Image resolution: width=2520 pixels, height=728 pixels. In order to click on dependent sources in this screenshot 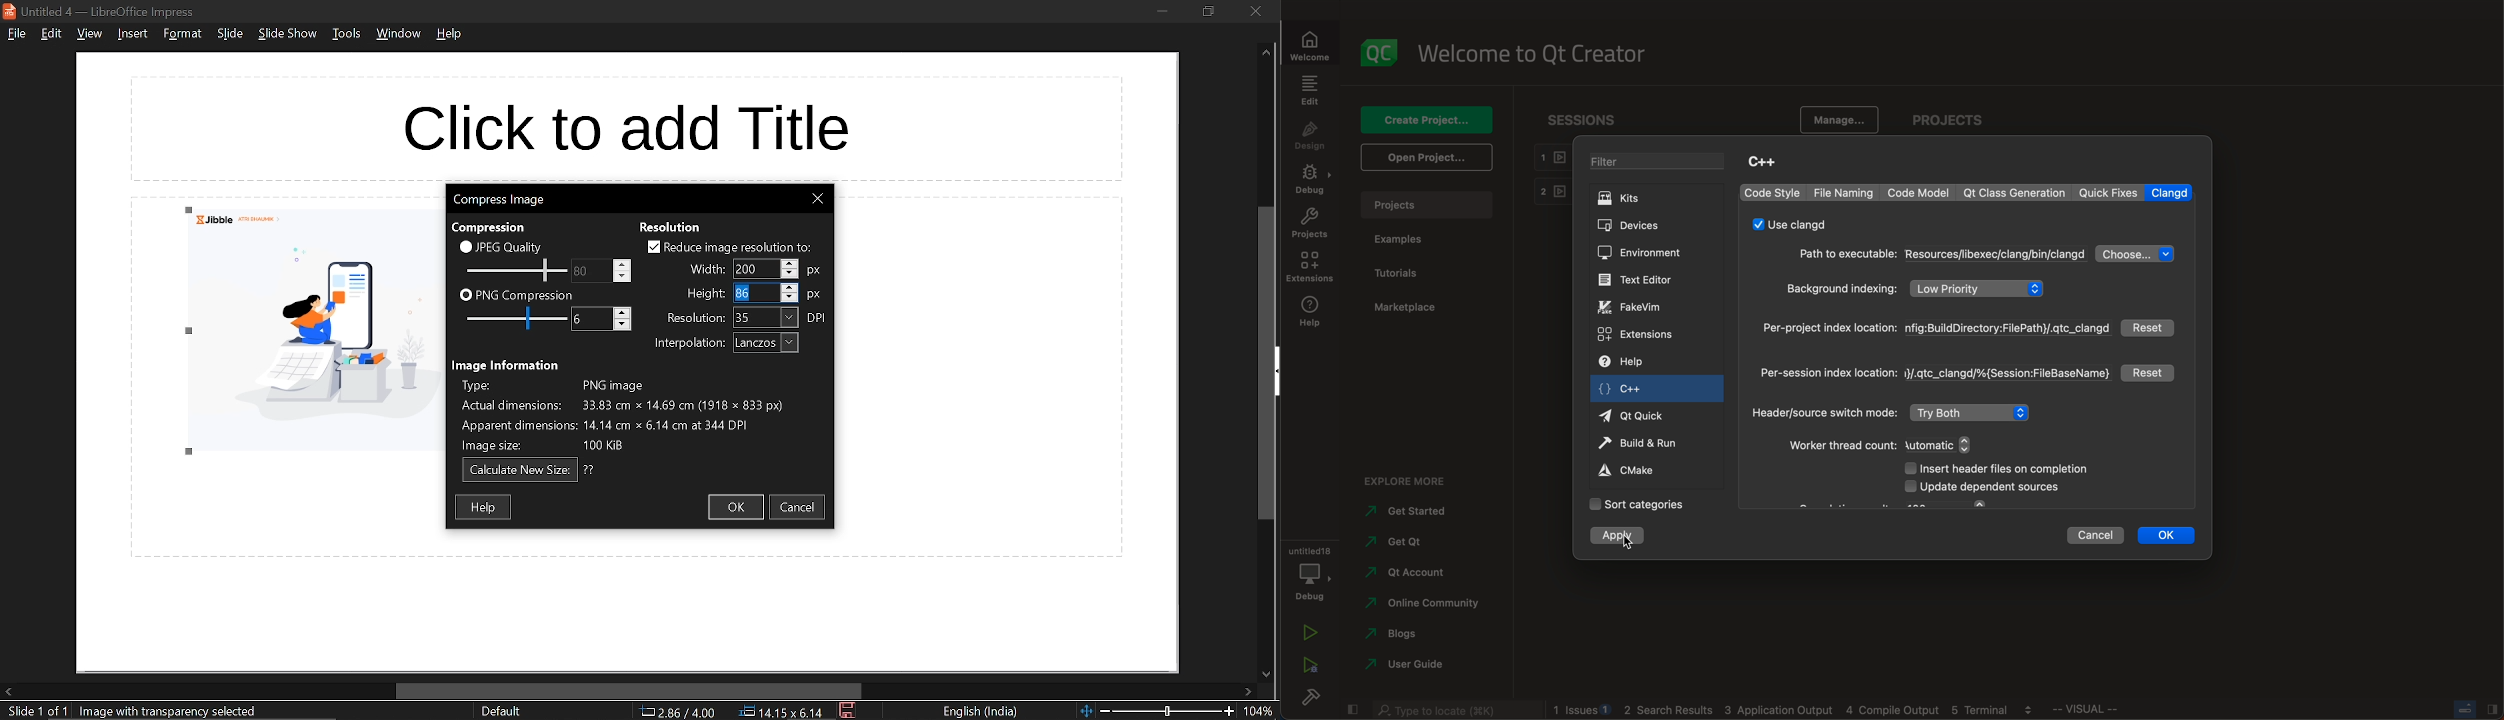, I will do `click(1984, 488)`.